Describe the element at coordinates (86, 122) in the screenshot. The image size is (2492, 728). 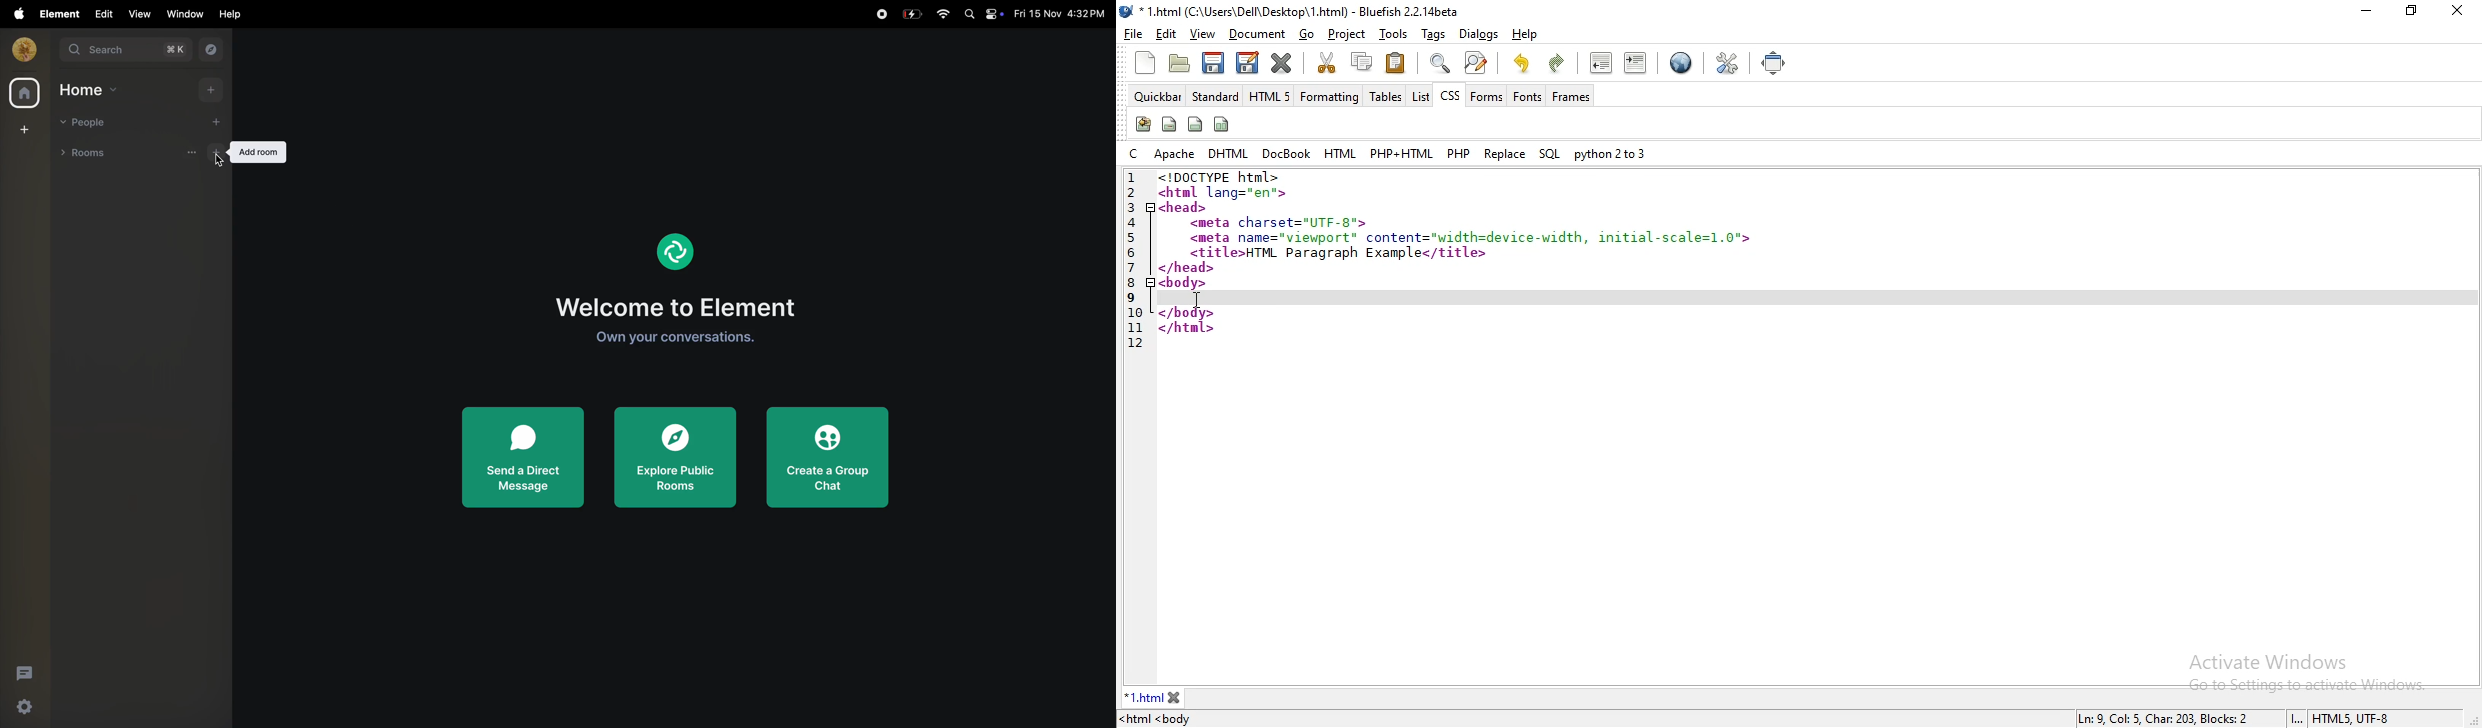
I see `people` at that location.